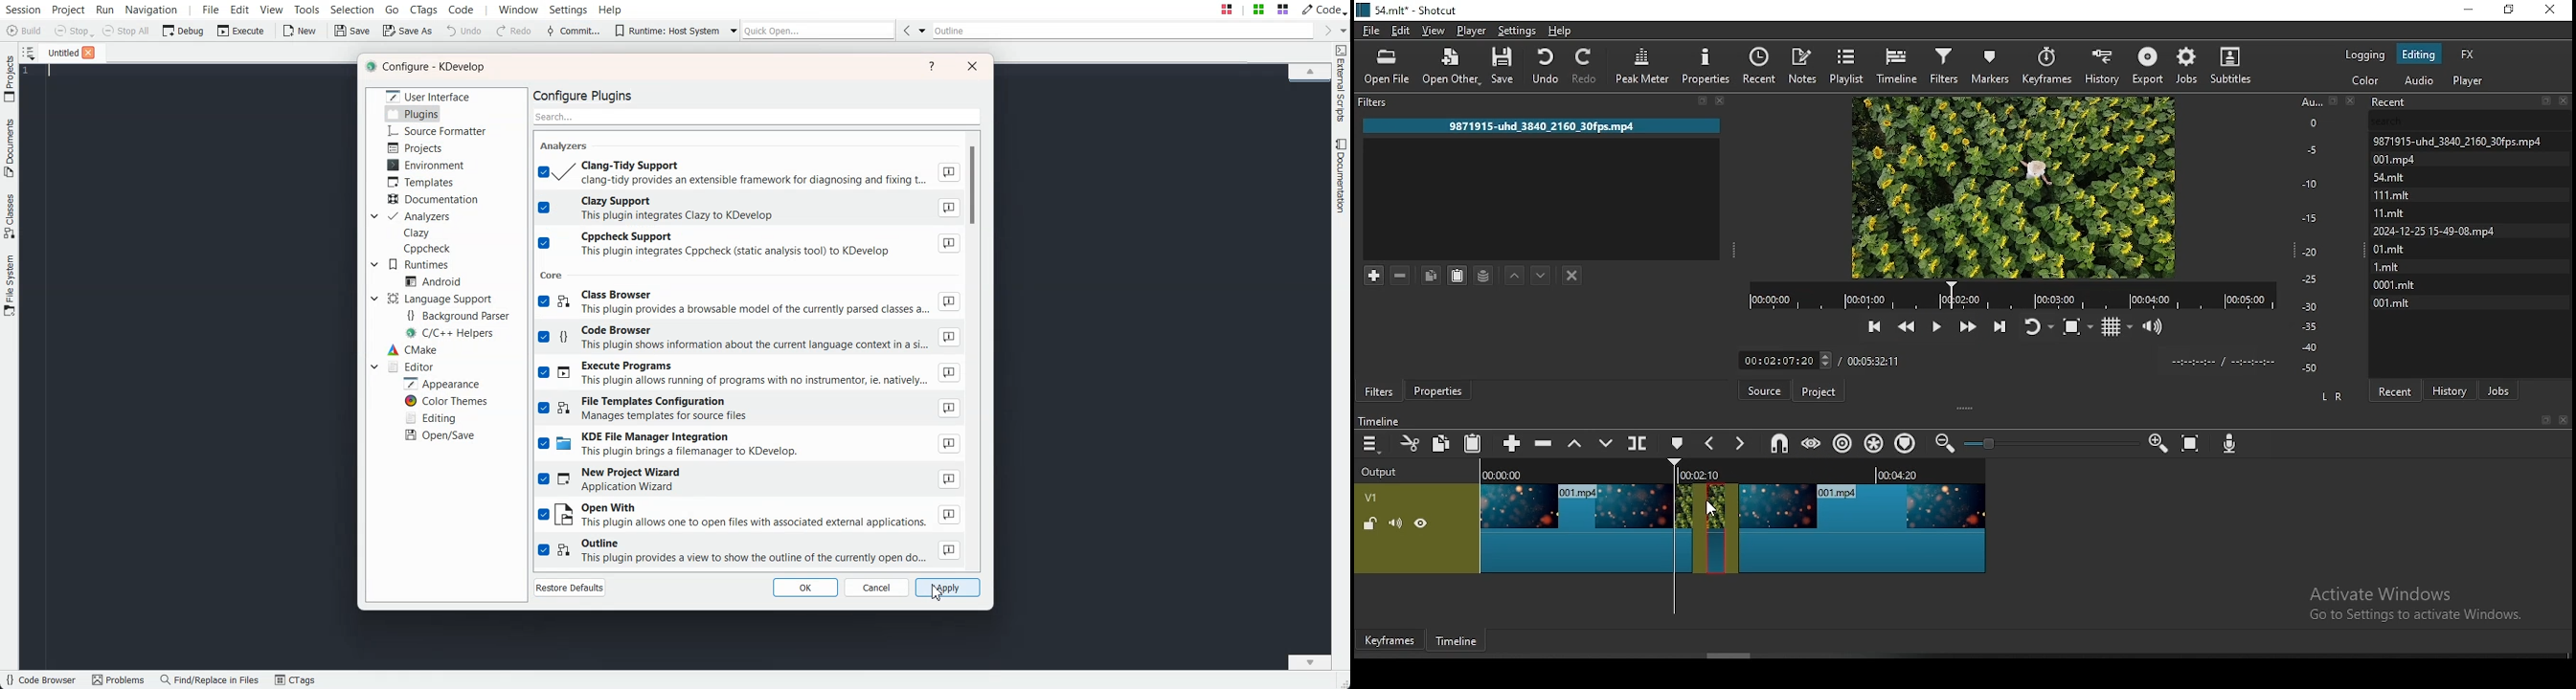 This screenshot has height=700, width=2576. Describe the element at coordinates (1737, 445) in the screenshot. I see `next marker` at that location.